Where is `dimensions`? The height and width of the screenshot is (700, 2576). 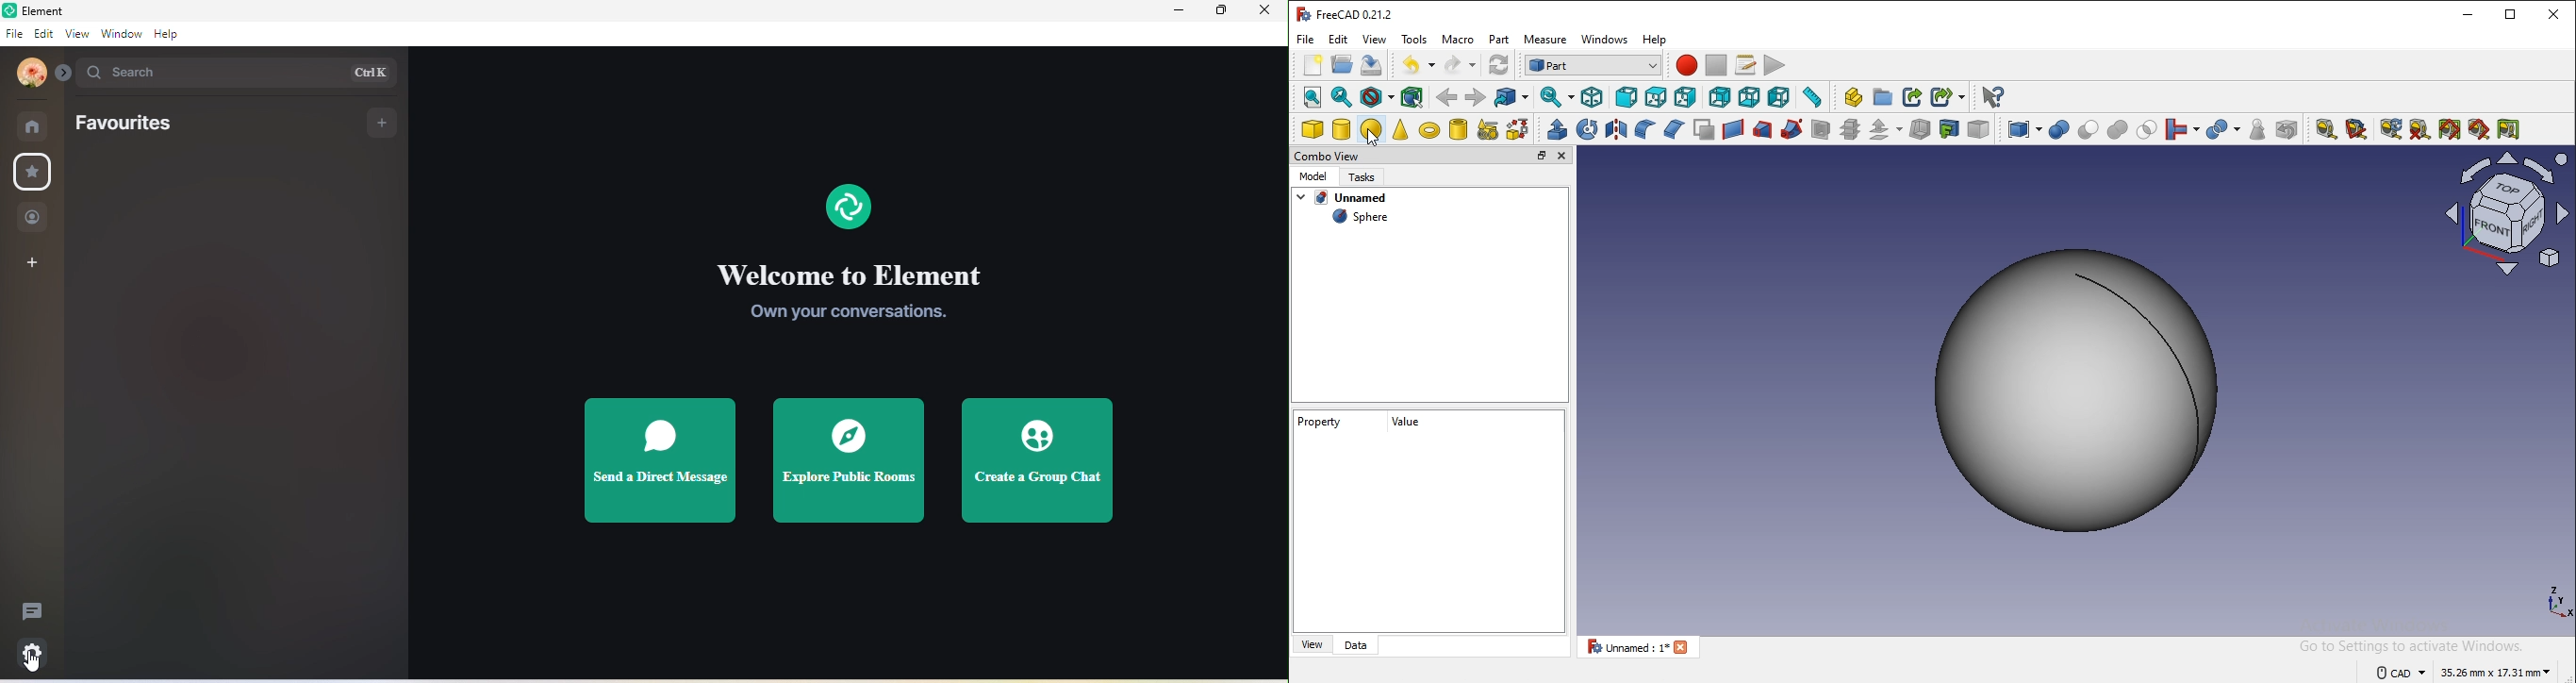 dimensions is located at coordinates (2463, 670).